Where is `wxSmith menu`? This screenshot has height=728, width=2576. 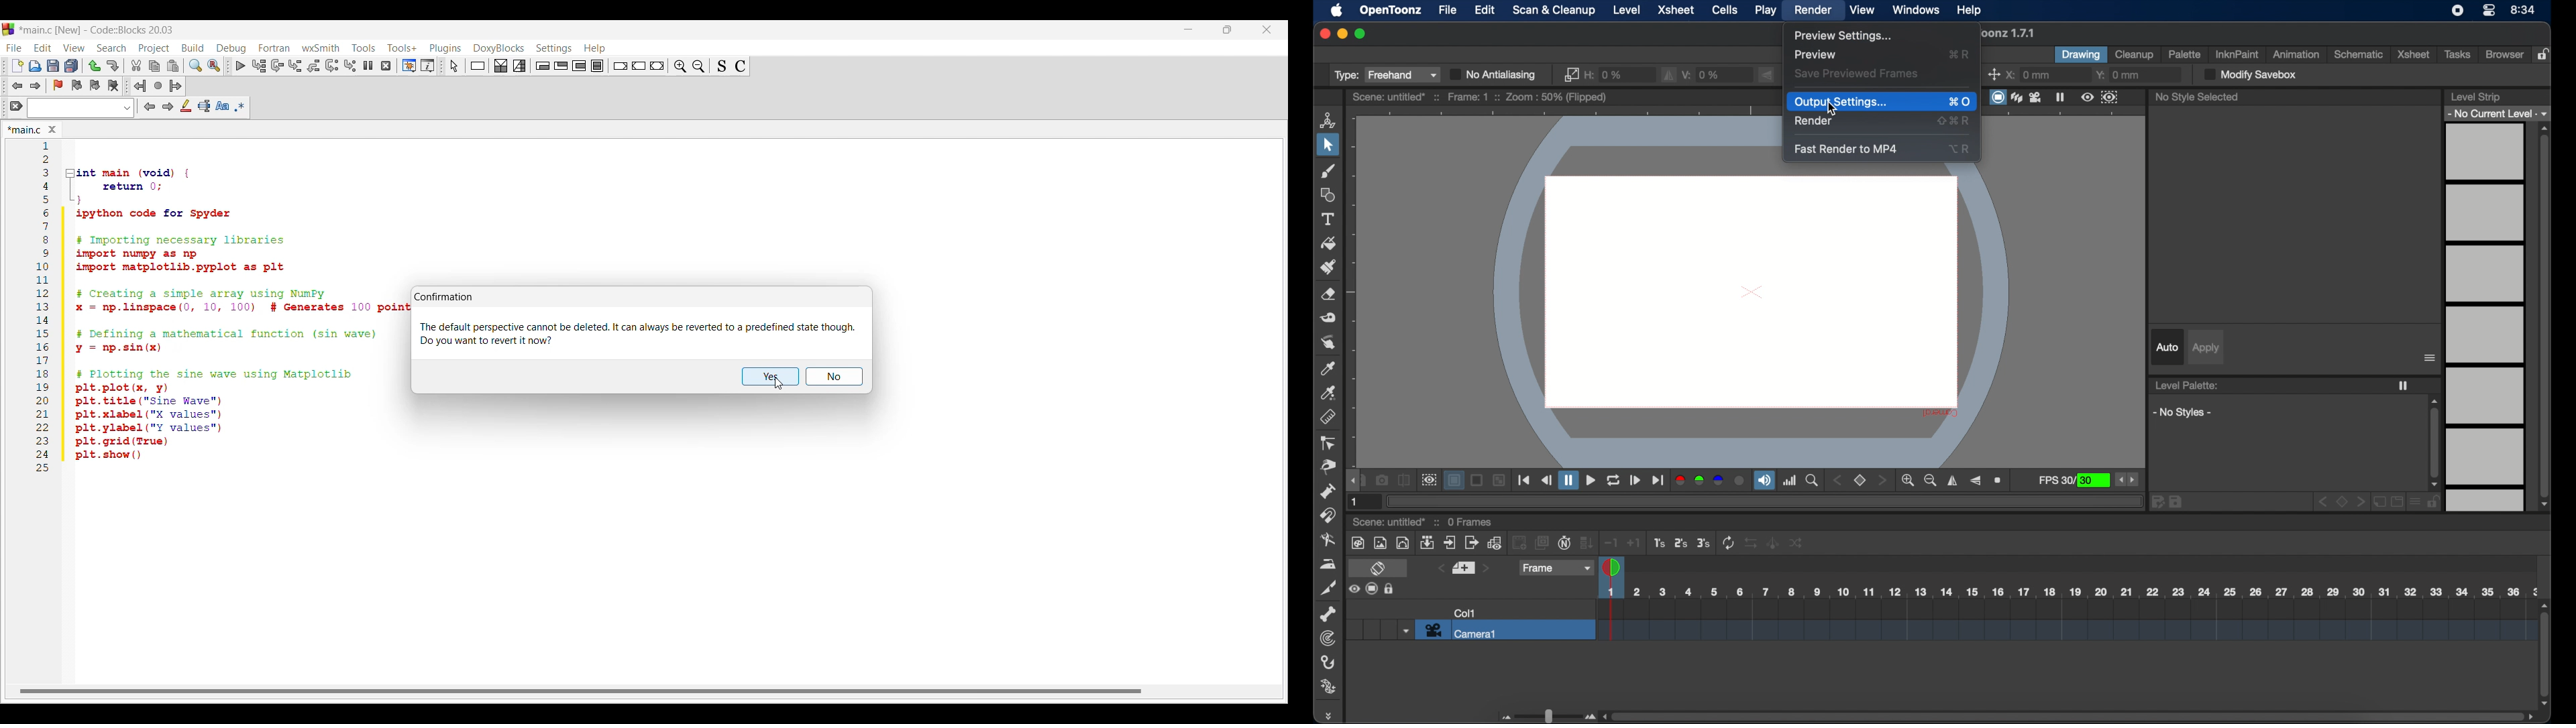
wxSmith menu is located at coordinates (321, 48).